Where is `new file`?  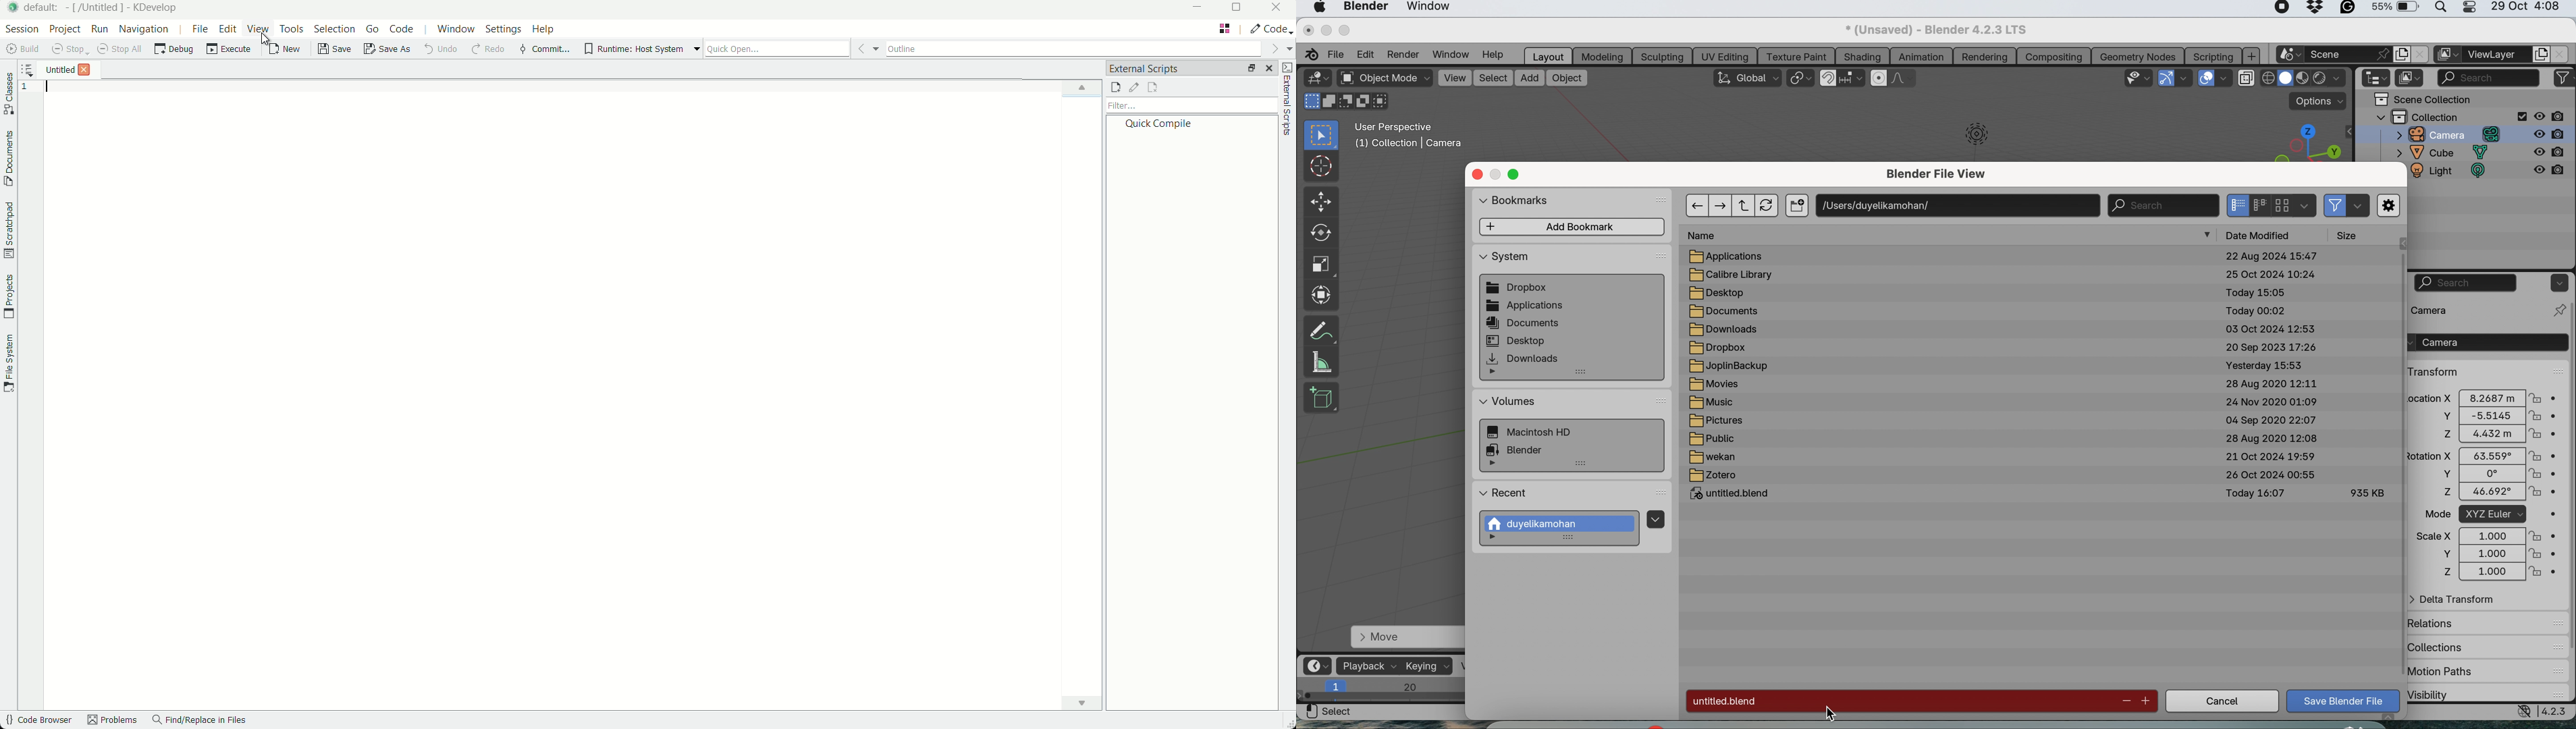 new file is located at coordinates (290, 50).